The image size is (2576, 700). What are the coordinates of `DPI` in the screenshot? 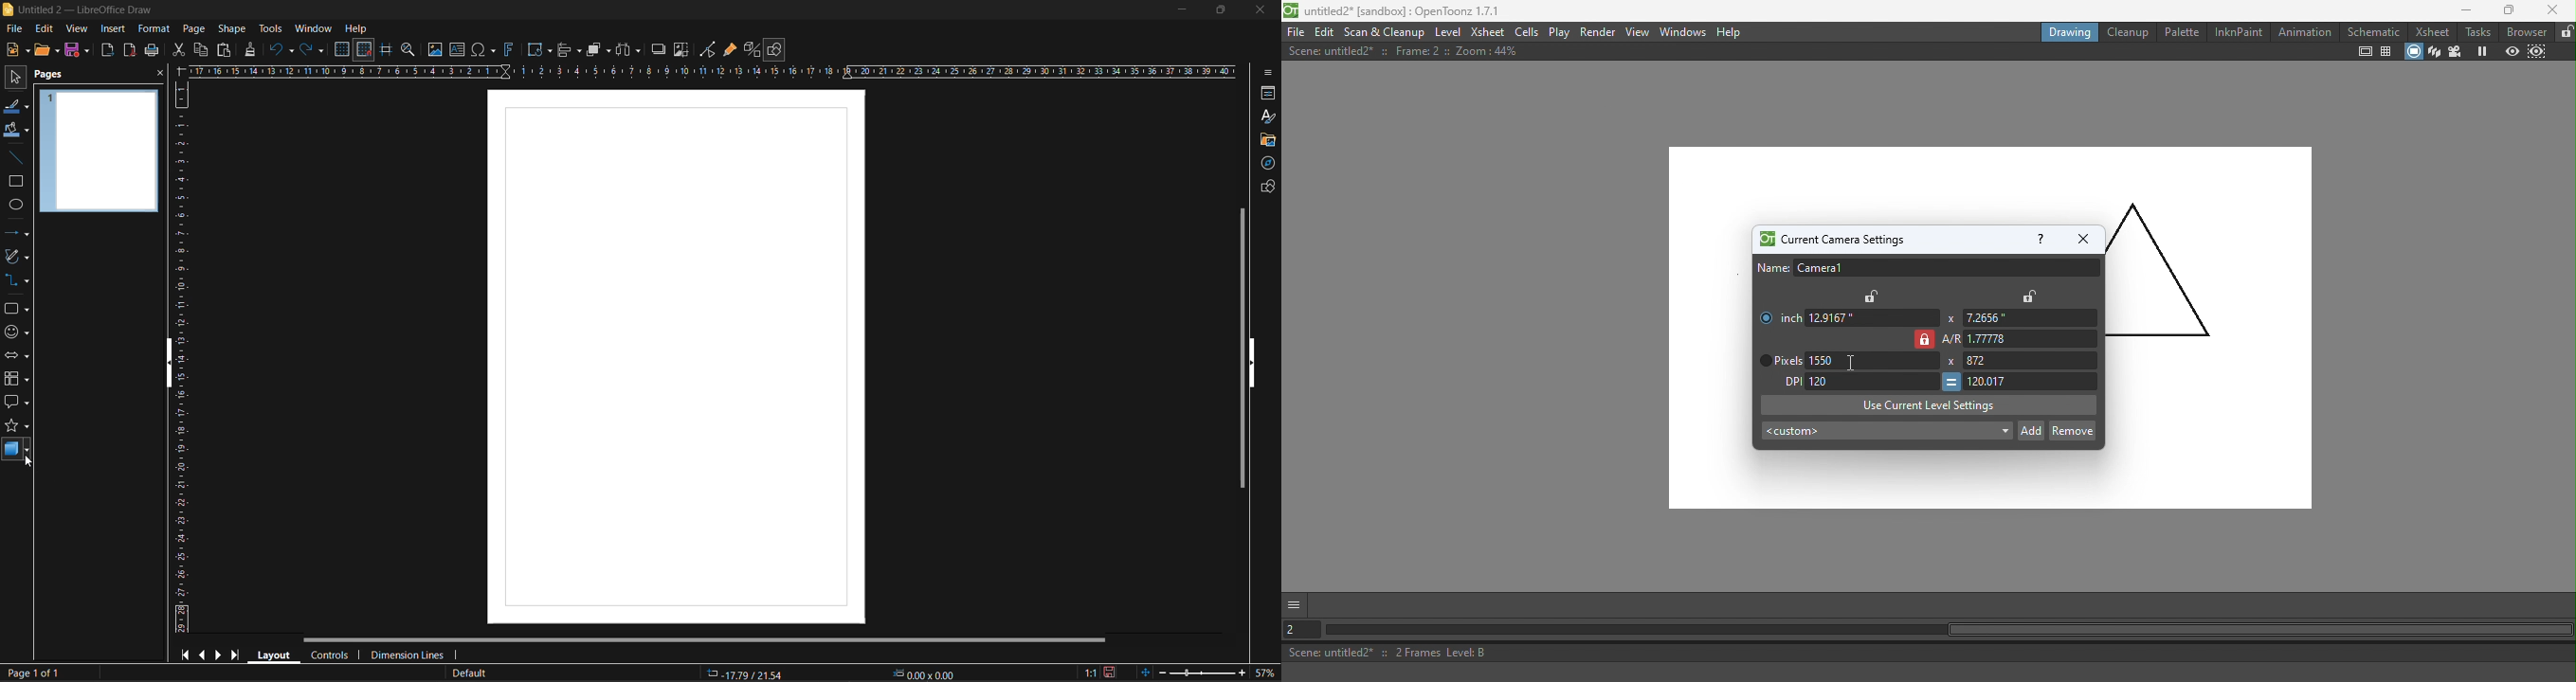 It's located at (1787, 382).